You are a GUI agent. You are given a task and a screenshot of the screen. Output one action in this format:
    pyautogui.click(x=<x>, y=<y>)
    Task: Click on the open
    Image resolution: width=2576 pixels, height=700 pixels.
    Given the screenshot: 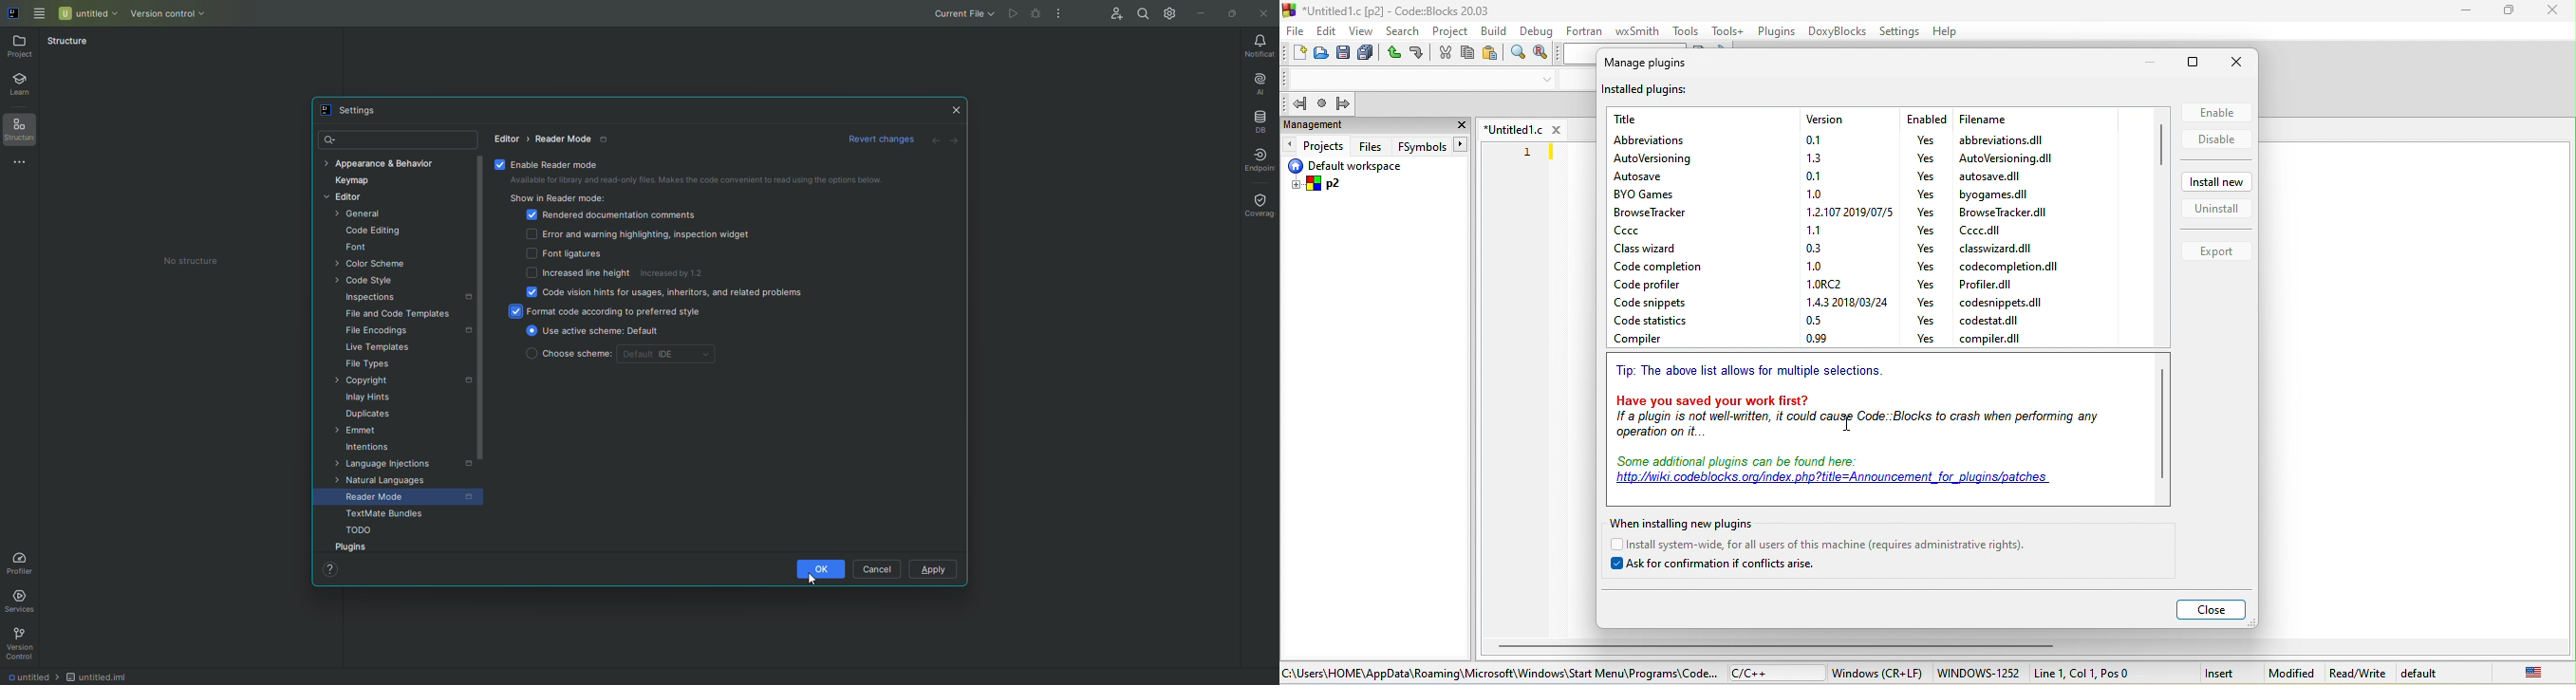 What is the action you would take?
    pyautogui.click(x=1319, y=54)
    